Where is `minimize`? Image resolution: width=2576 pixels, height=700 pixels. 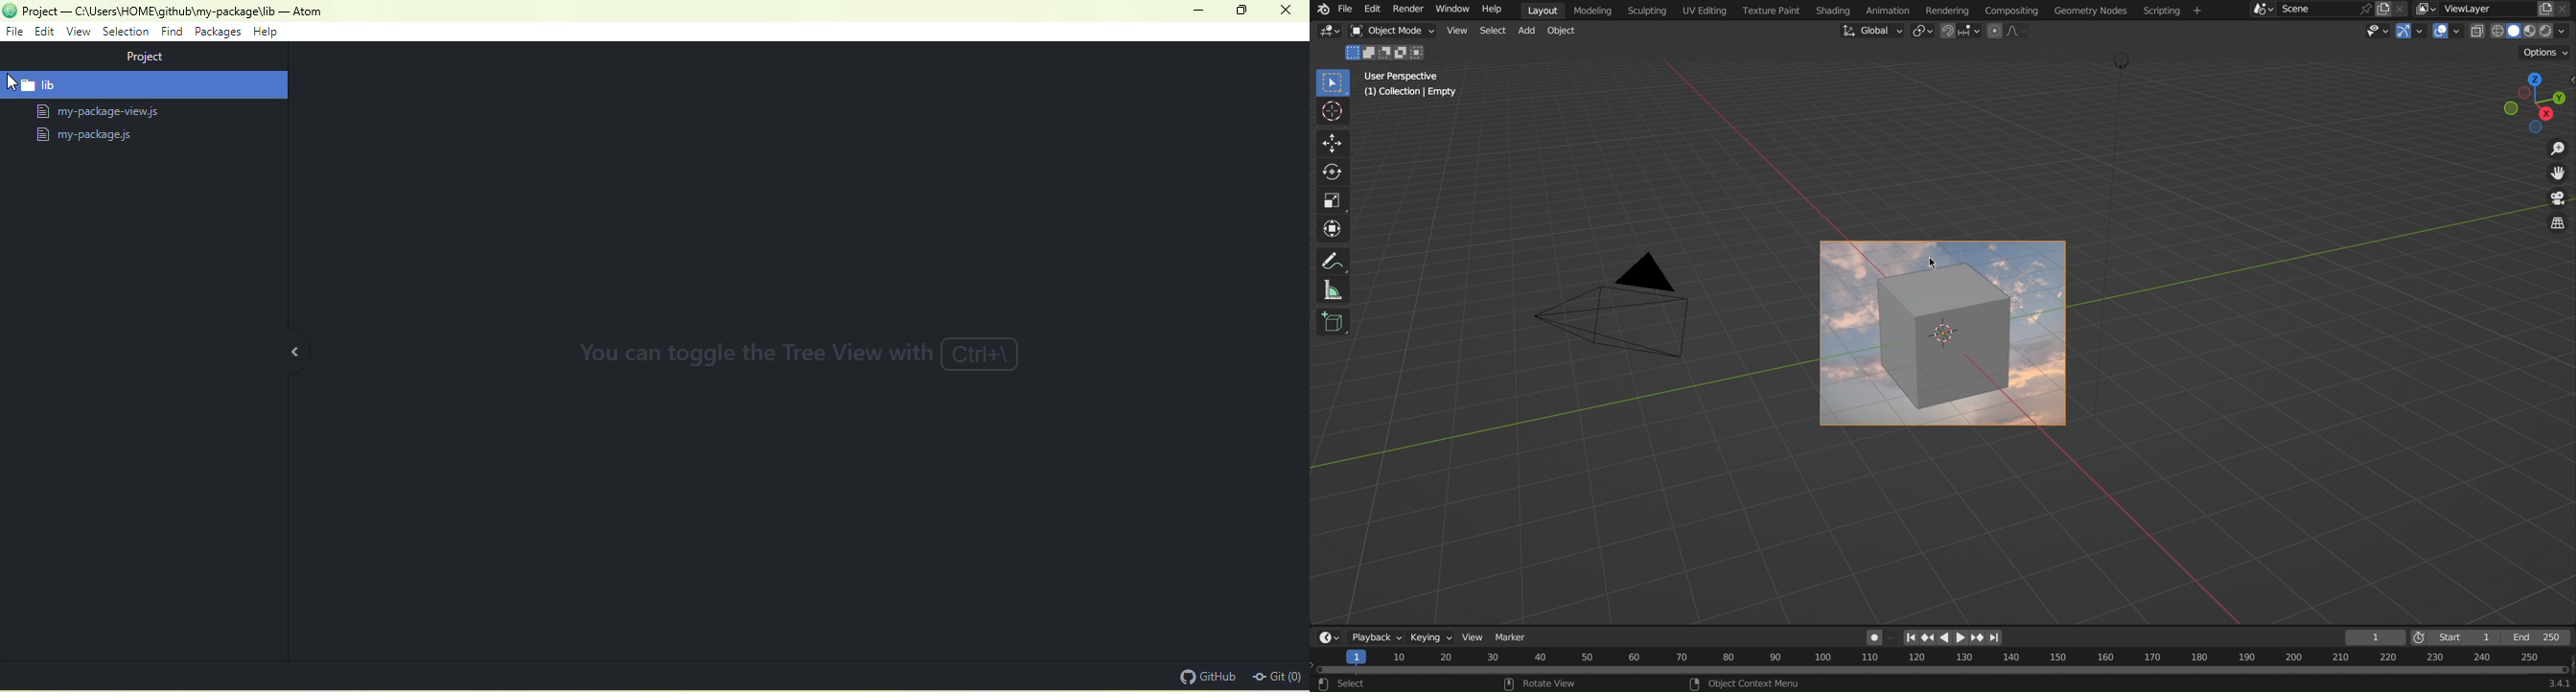 minimize is located at coordinates (1195, 12).